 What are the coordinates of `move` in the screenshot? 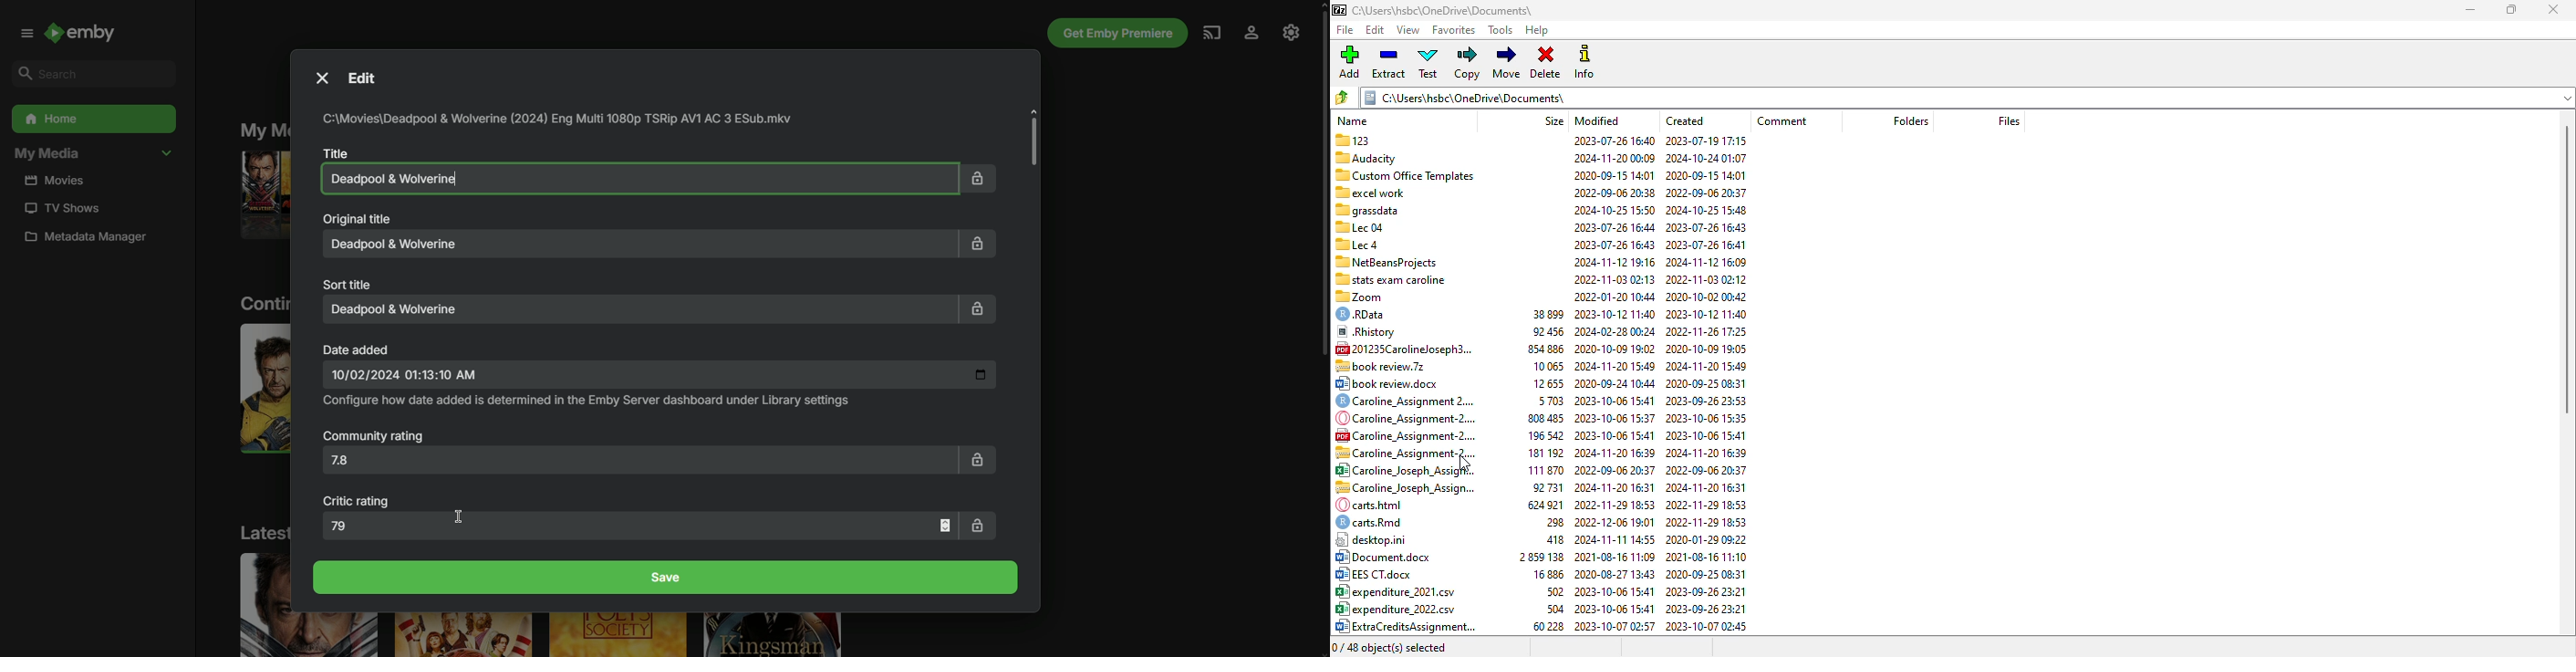 It's located at (1508, 62).